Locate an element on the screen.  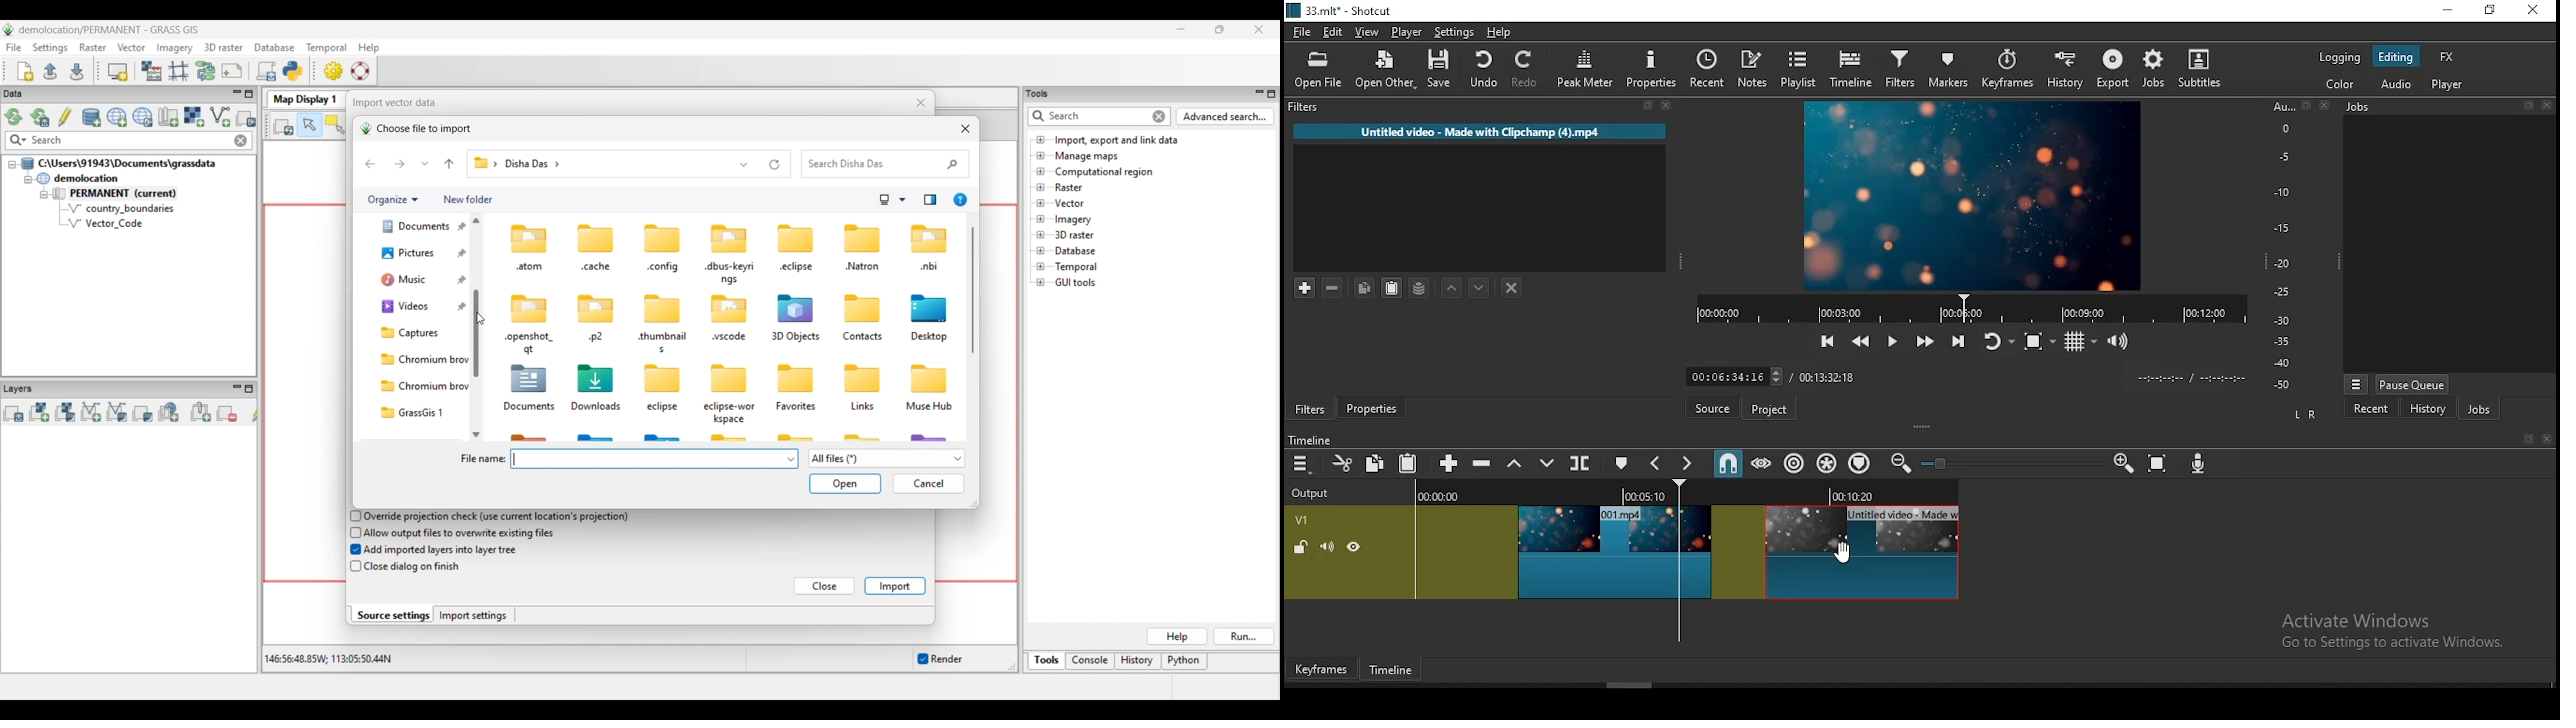
ripple markers is located at coordinates (1859, 463).